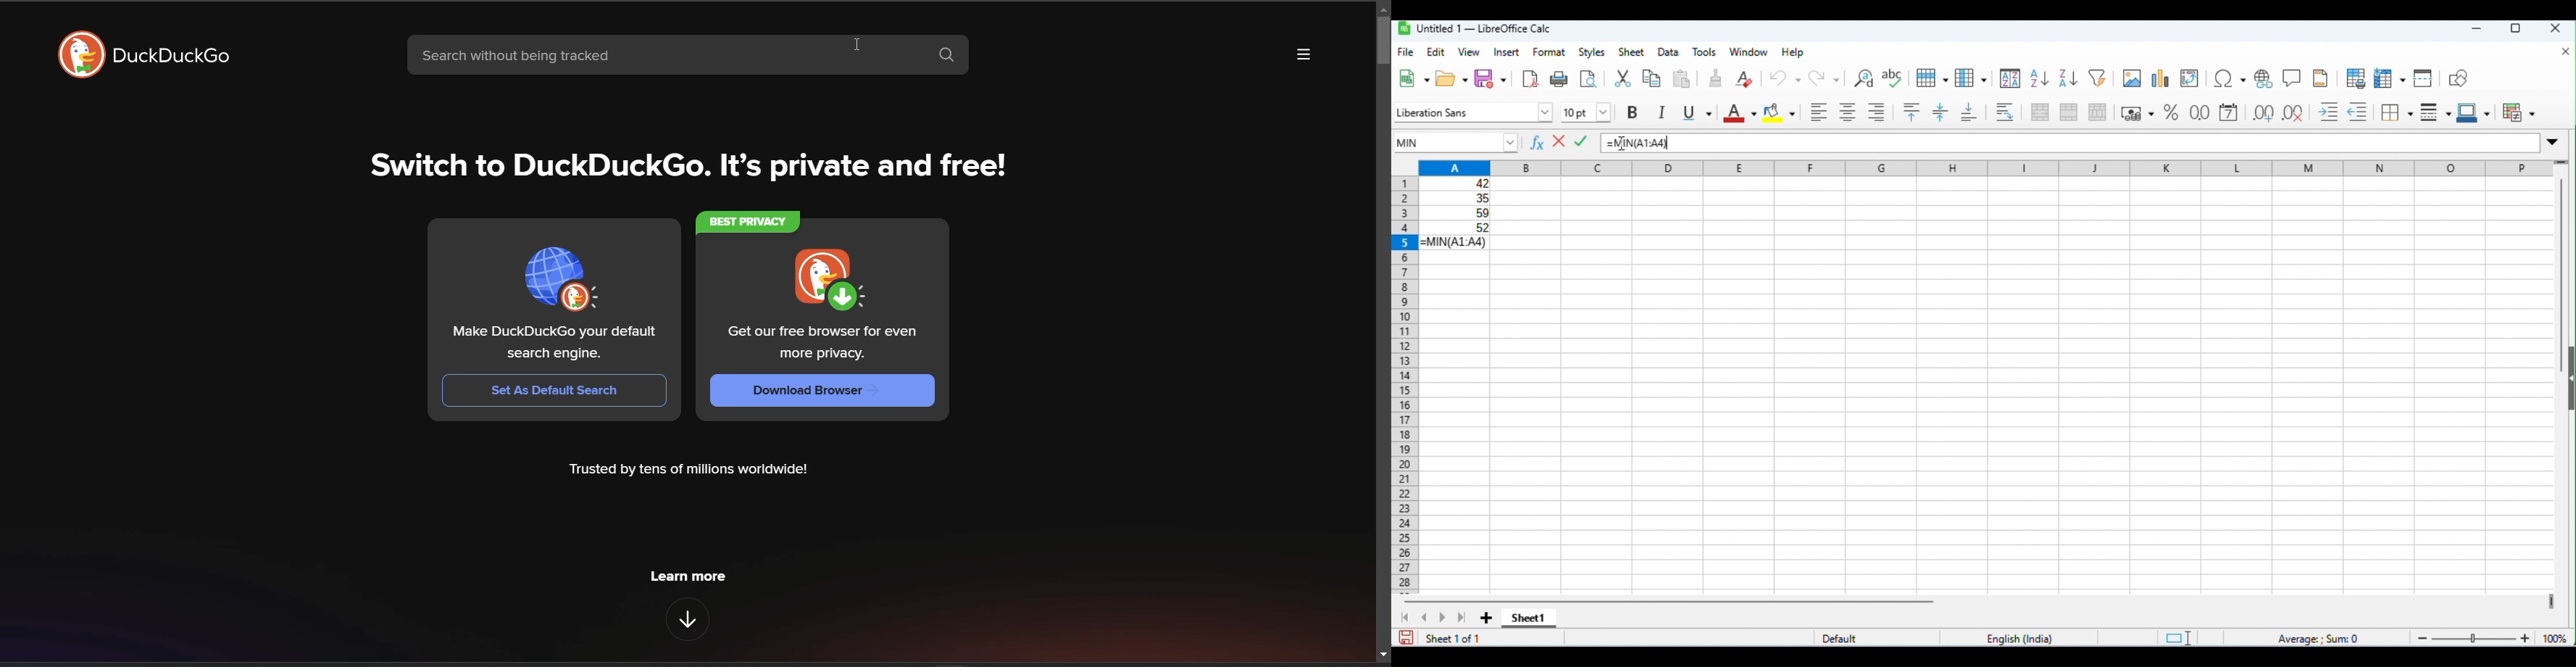 The height and width of the screenshot is (672, 2576). Describe the element at coordinates (1796, 53) in the screenshot. I see `help` at that location.